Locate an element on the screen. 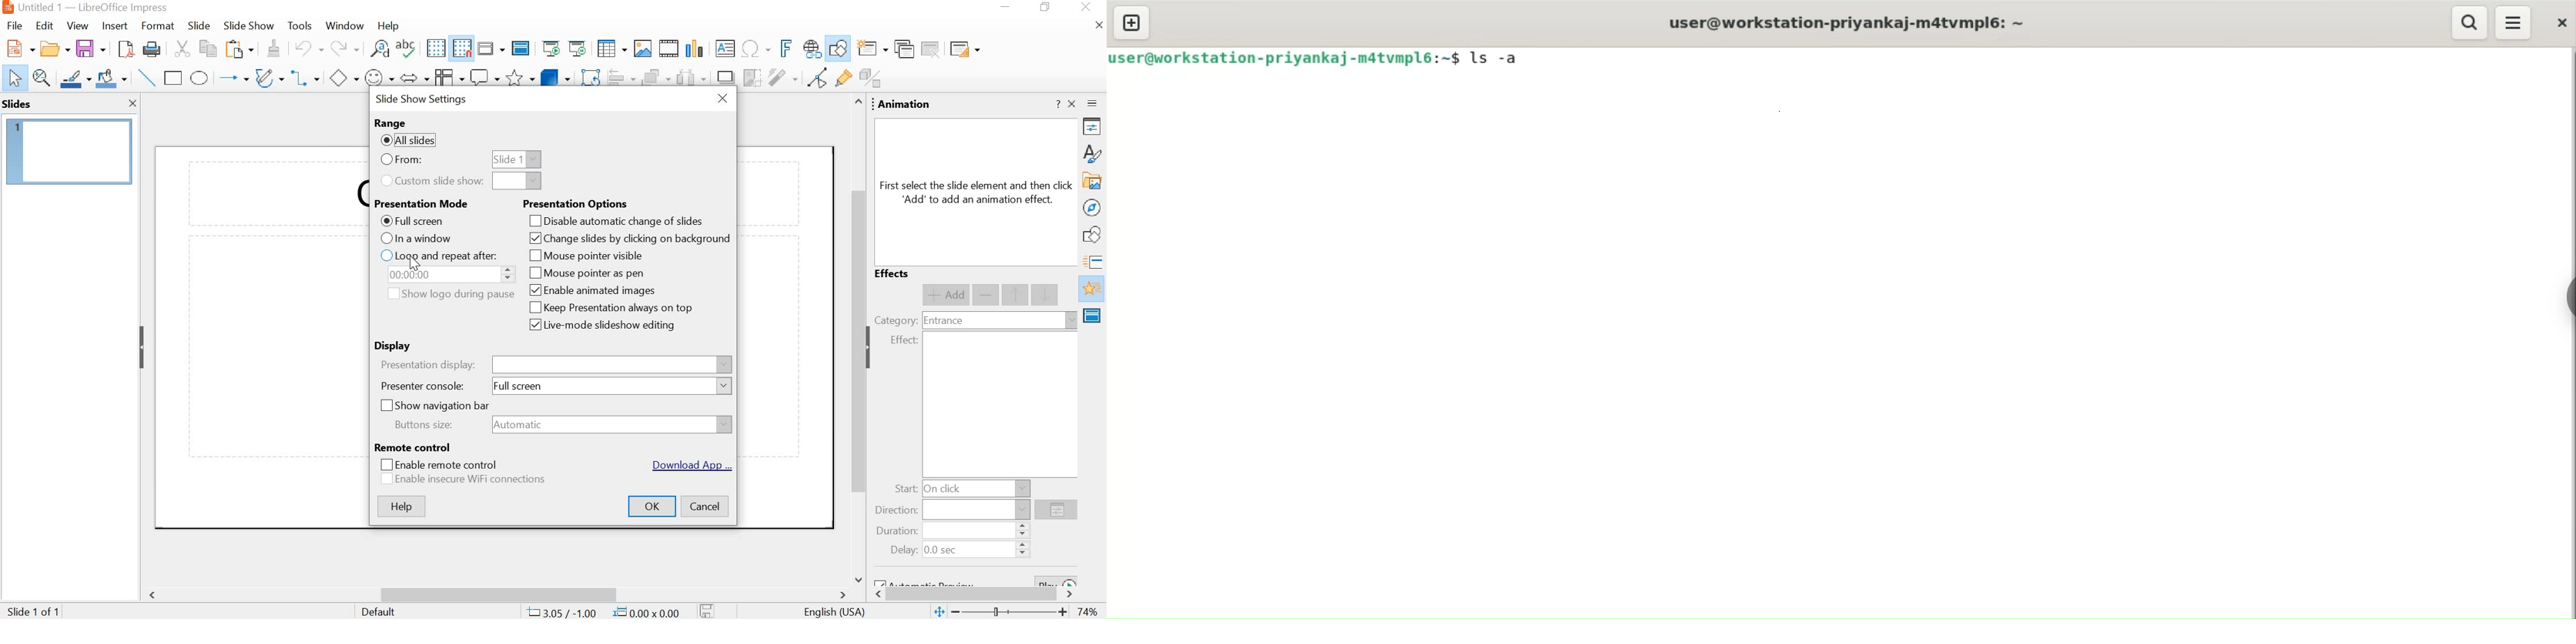  loop and repeat after is located at coordinates (438, 256).